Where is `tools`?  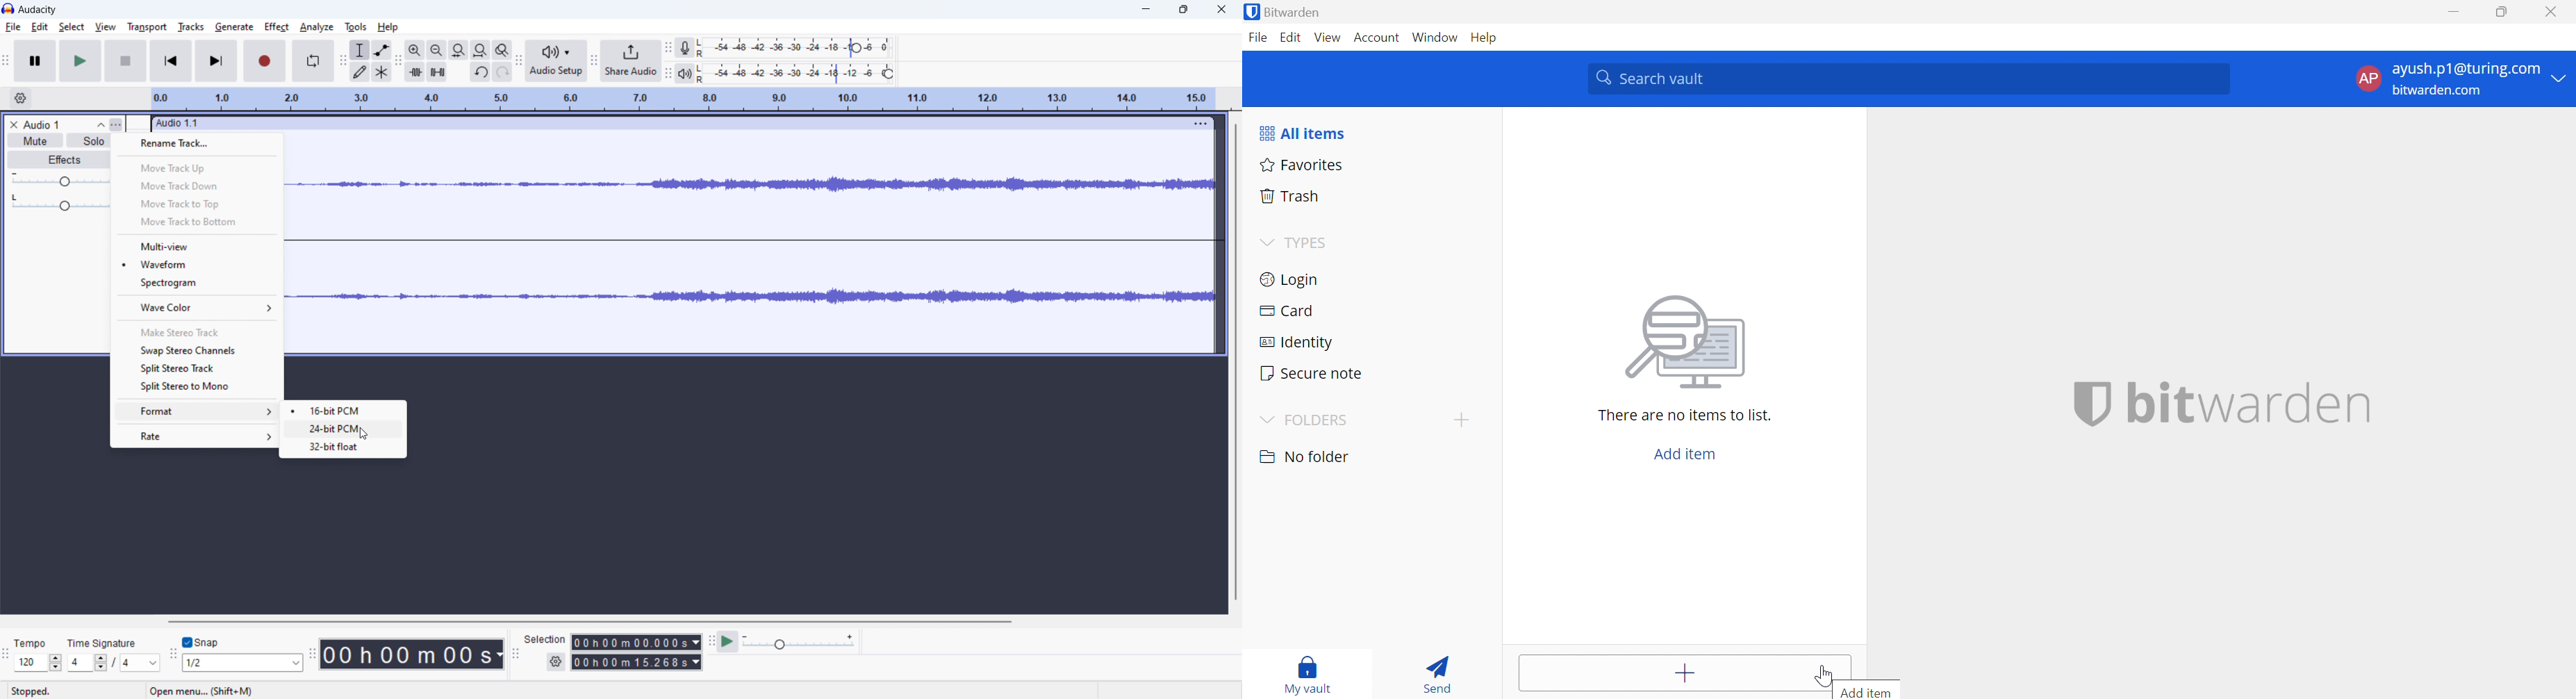
tools is located at coordinates (355, 27).